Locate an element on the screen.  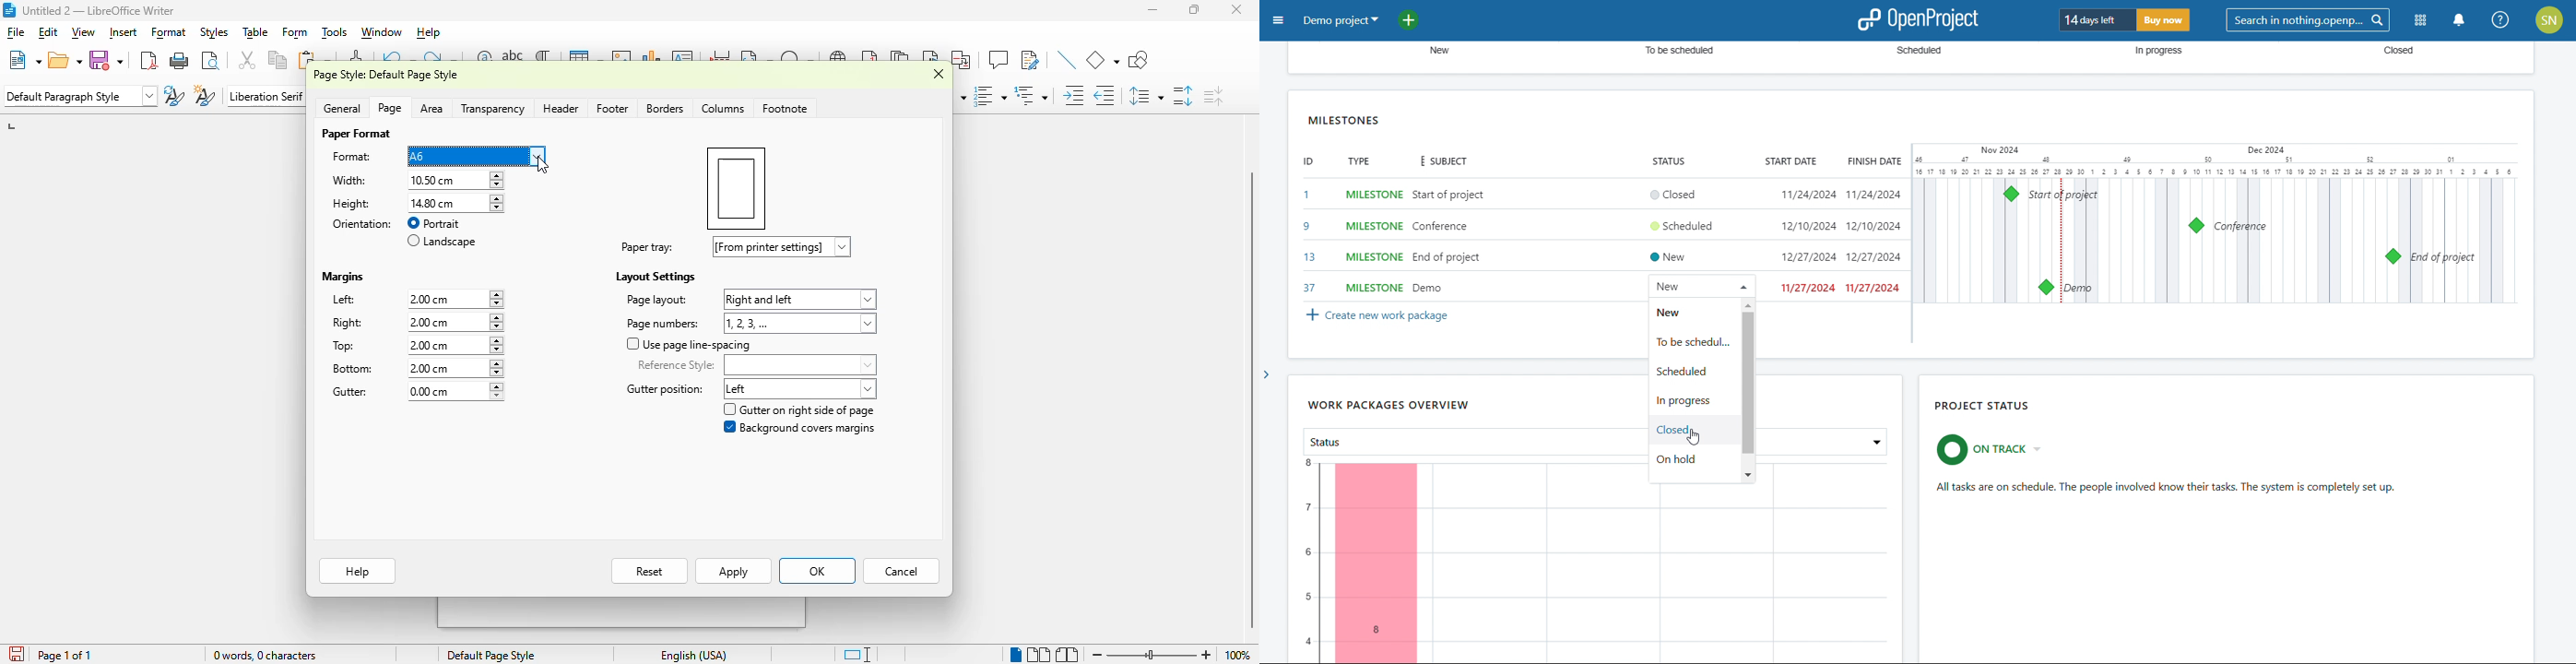
update selected style is located at coordinates (175, 96).